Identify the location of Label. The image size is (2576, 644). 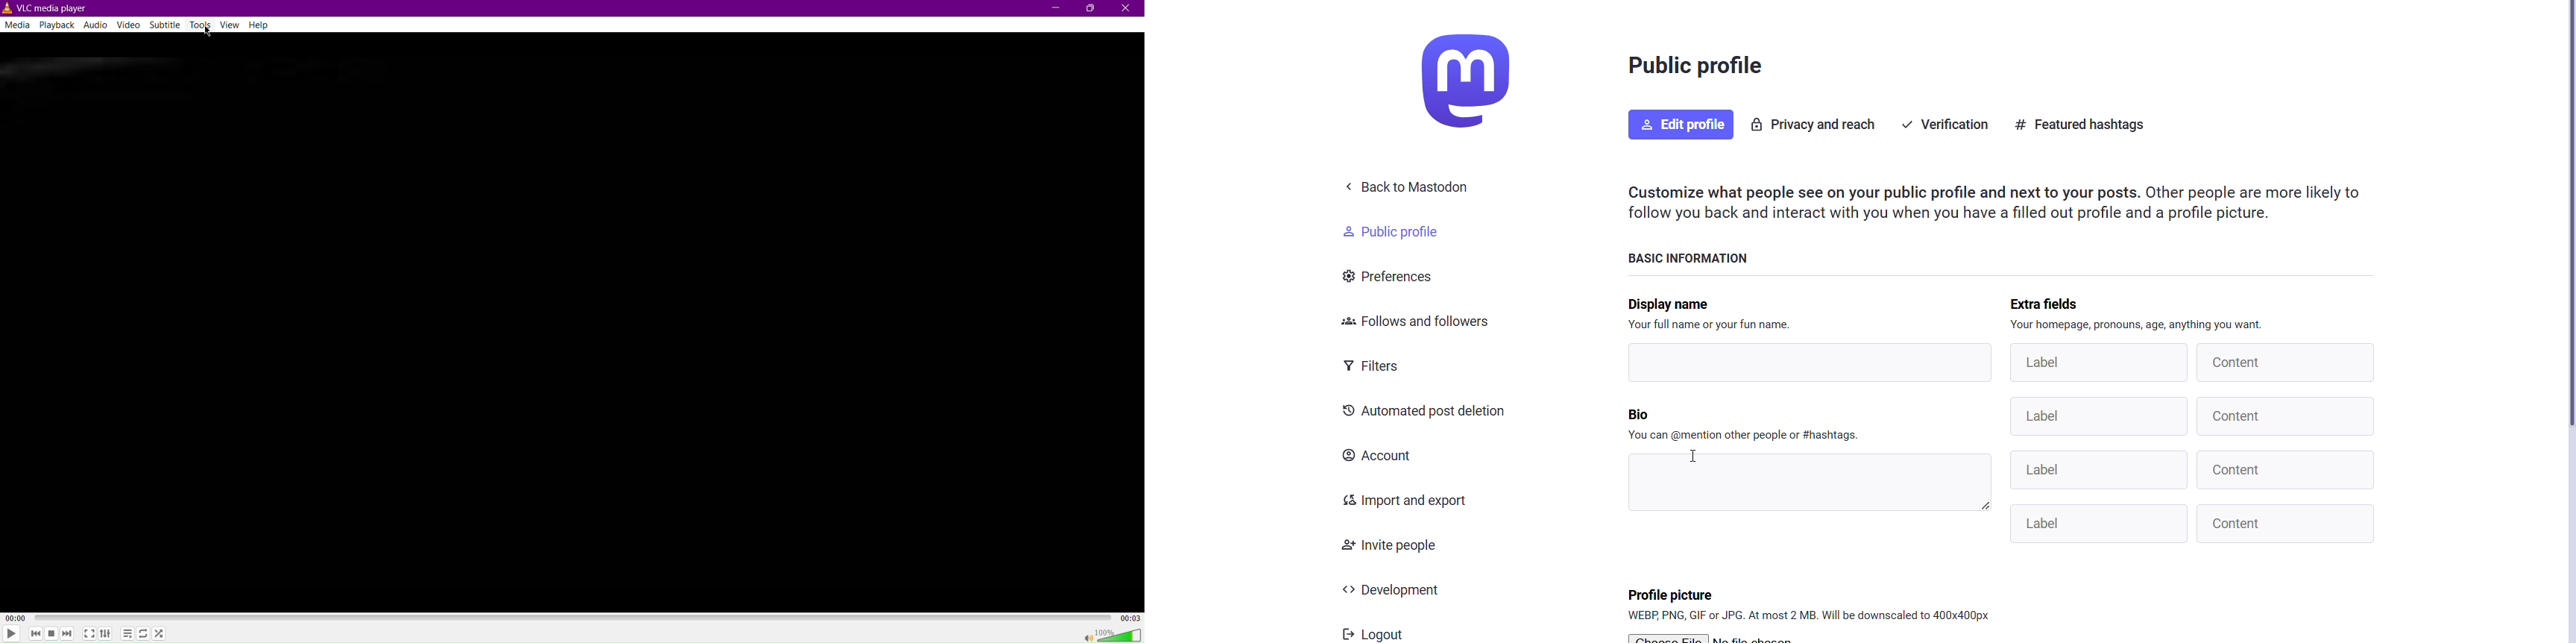
(2097, 363).